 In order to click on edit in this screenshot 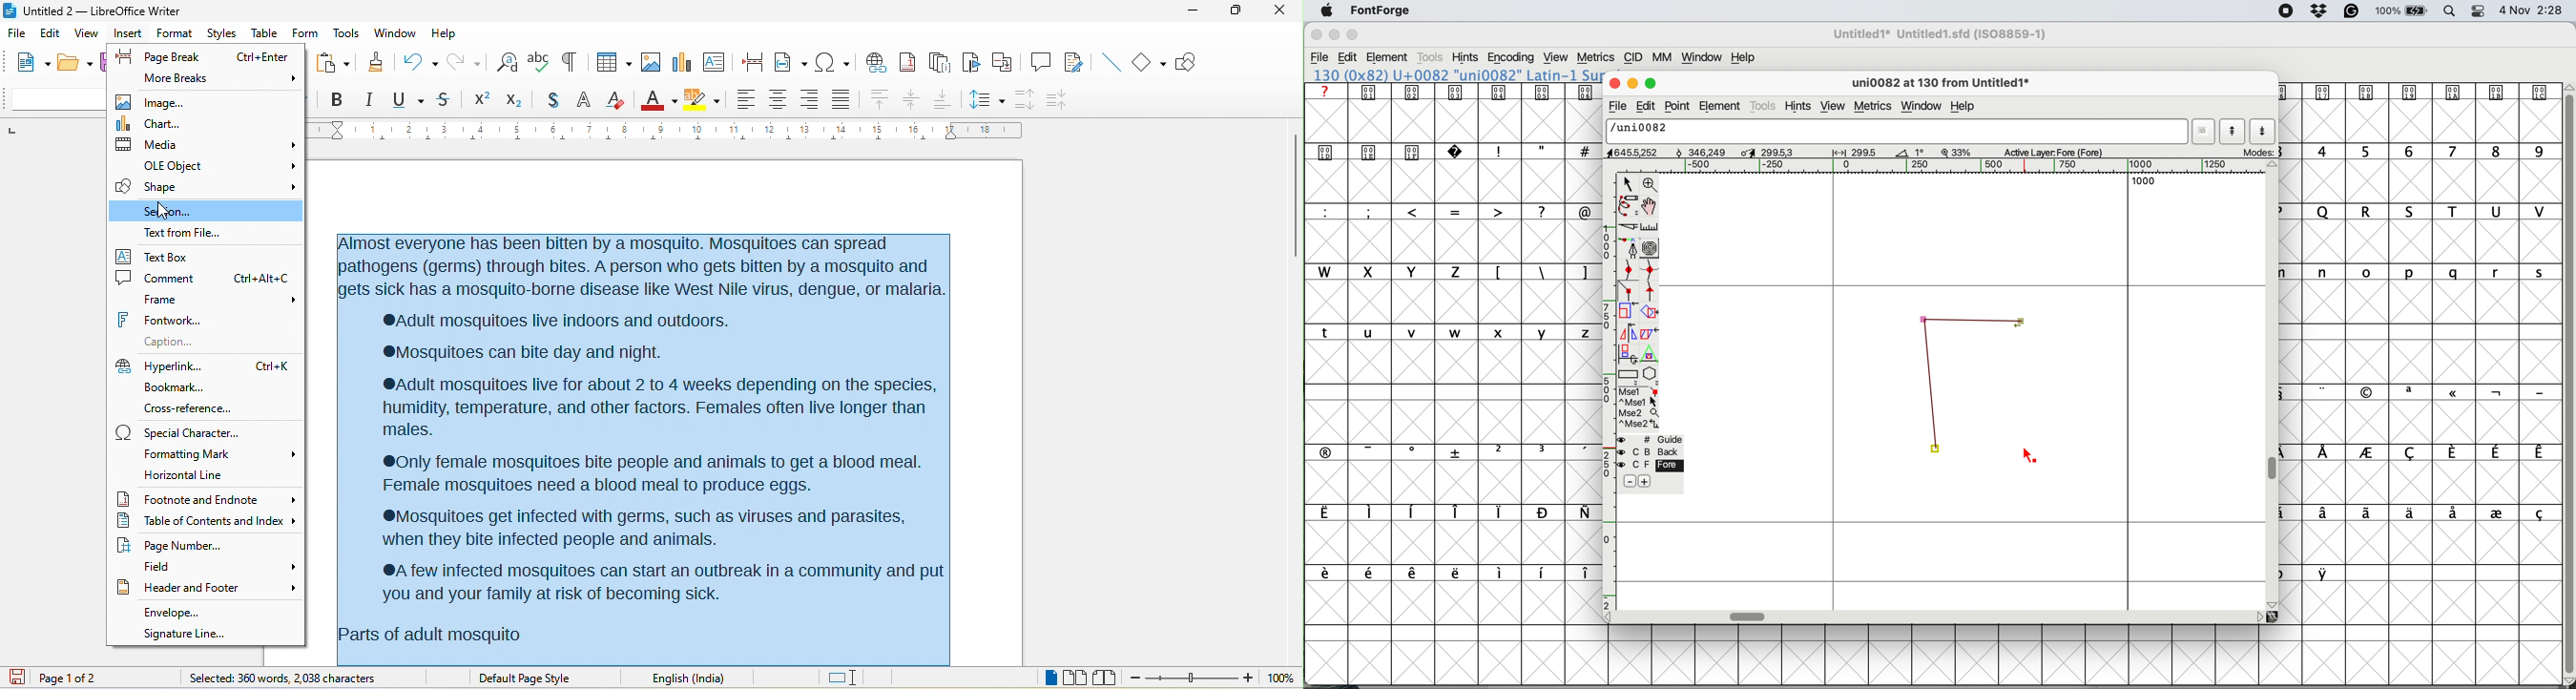, I will do `click(1644, 107)`.